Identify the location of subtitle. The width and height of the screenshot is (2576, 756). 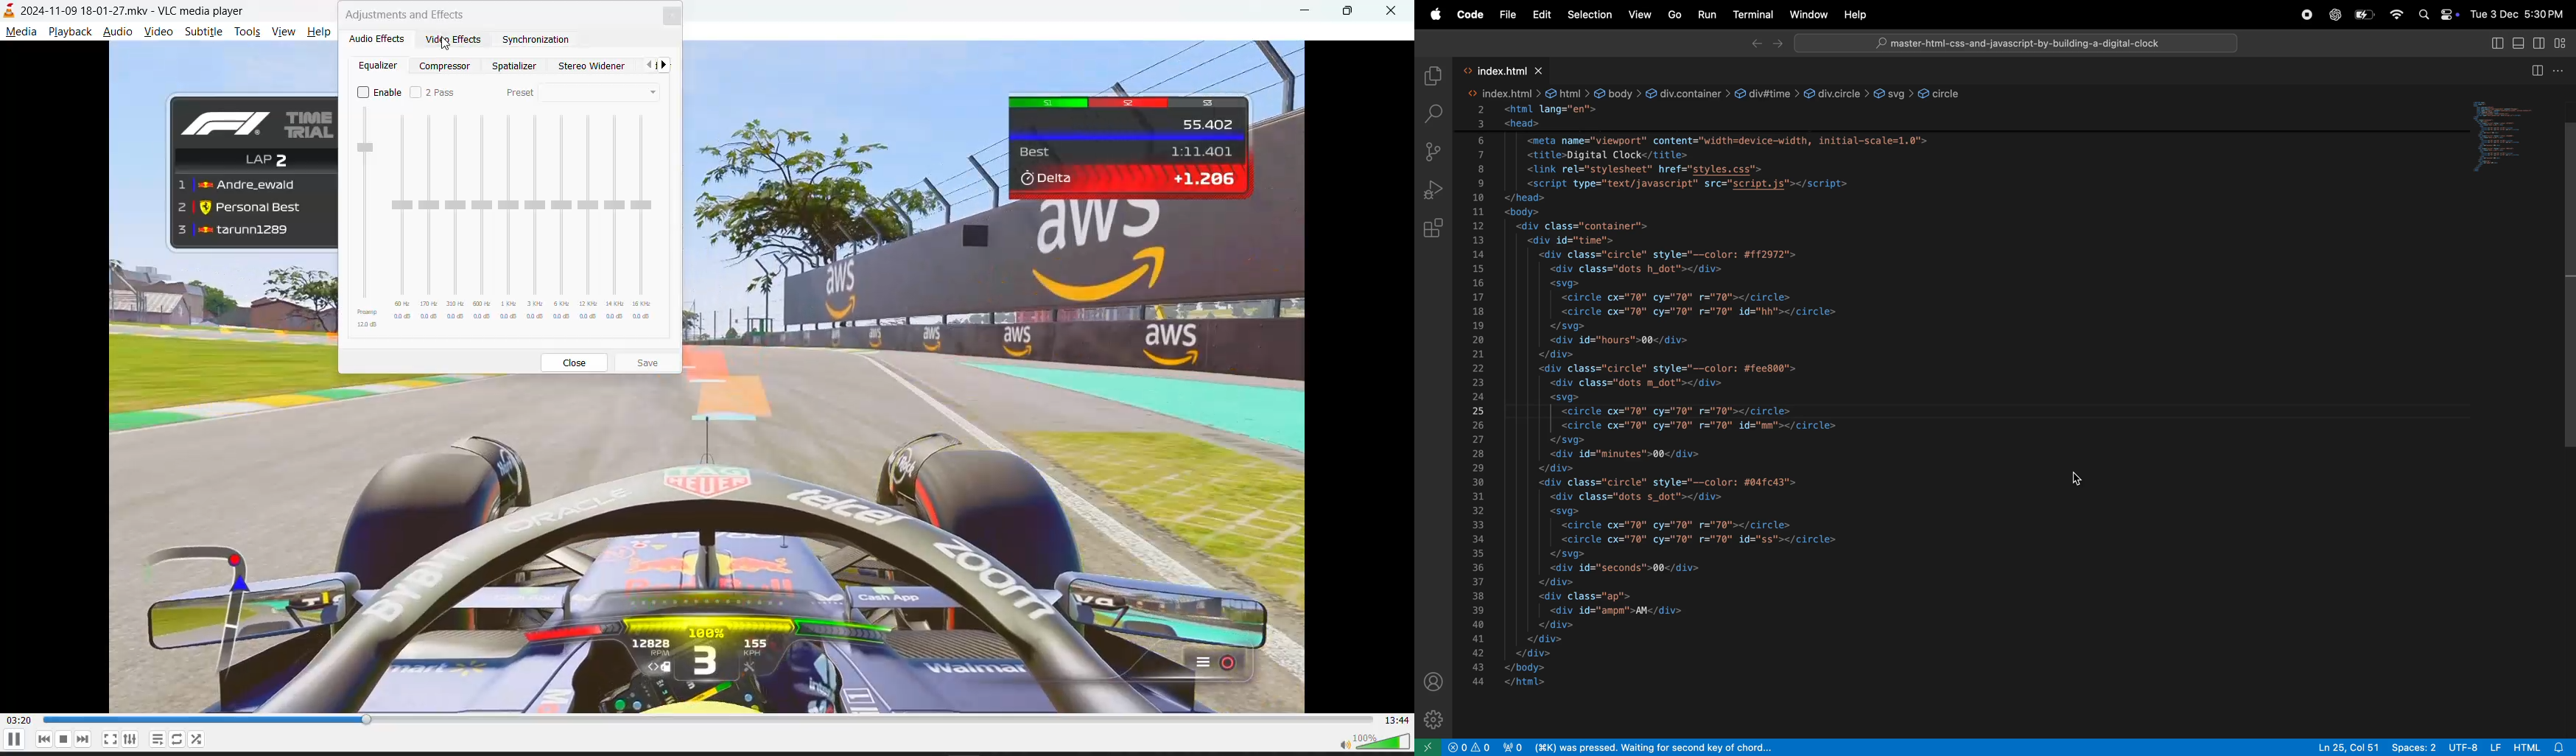
(206, 30).